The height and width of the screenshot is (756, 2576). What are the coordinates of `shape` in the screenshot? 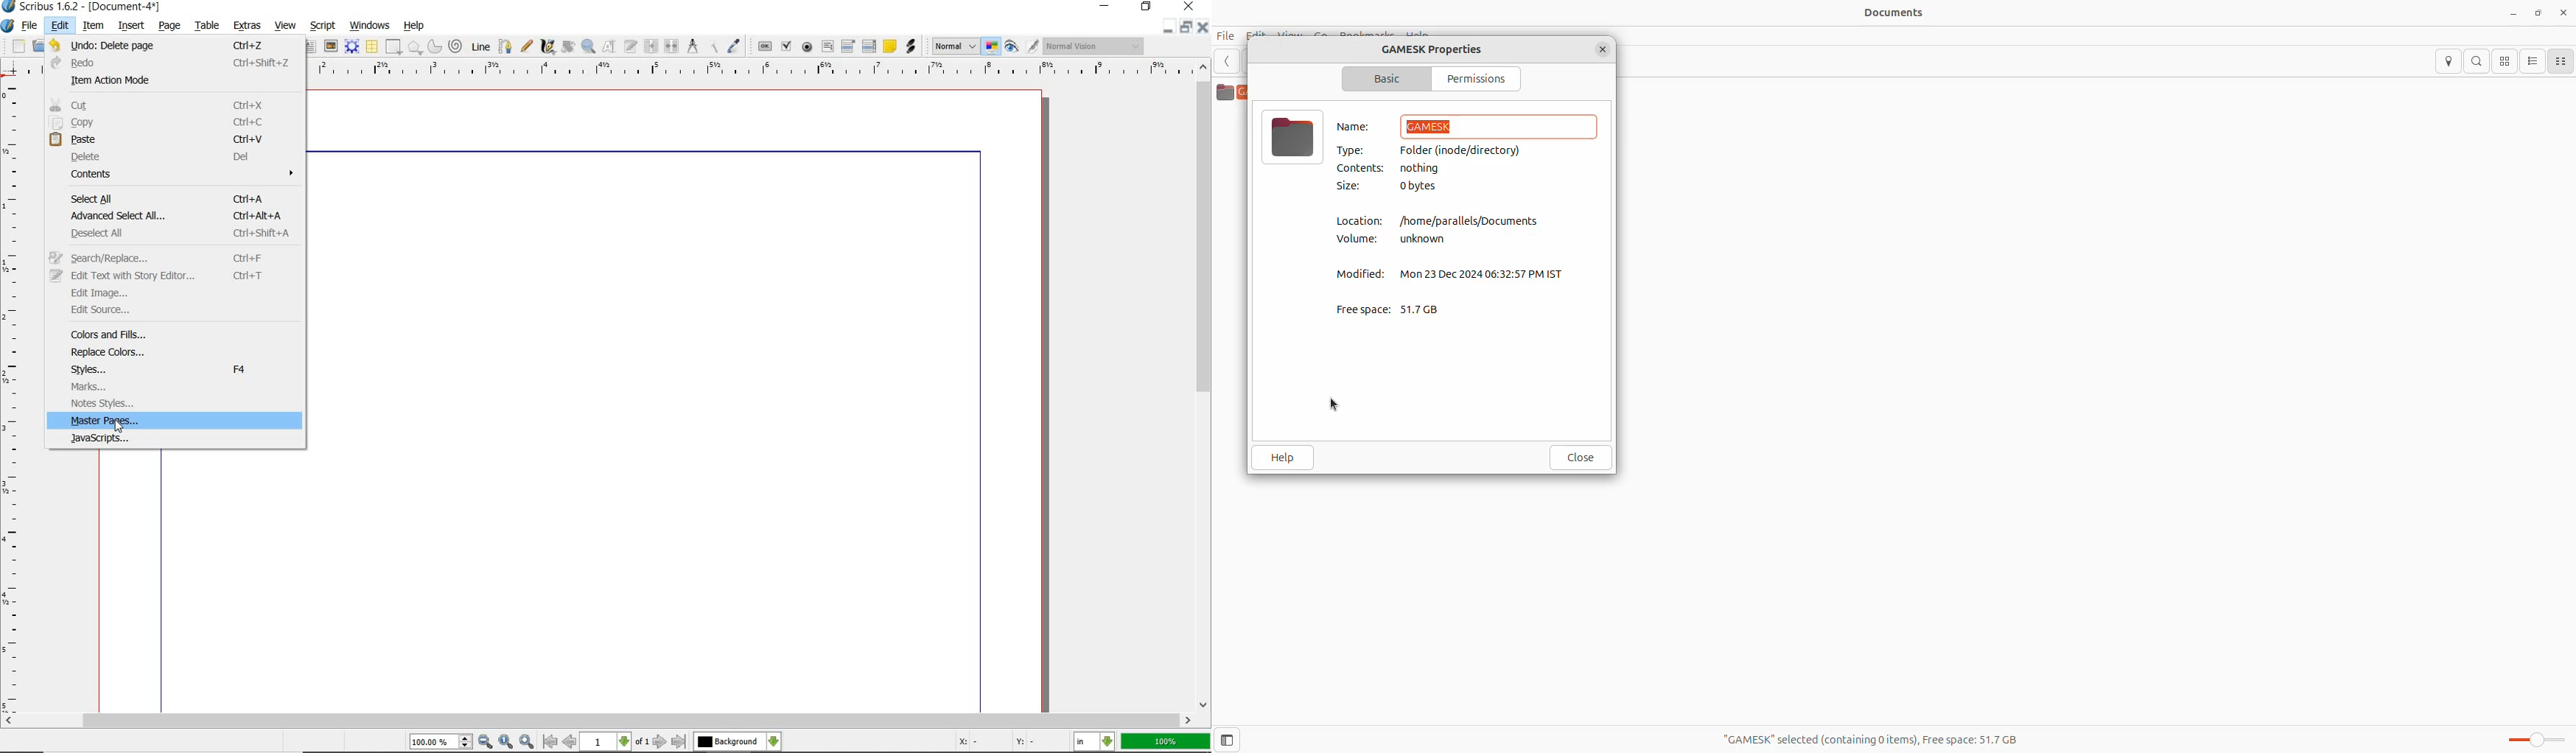 It's located at (394, 48).